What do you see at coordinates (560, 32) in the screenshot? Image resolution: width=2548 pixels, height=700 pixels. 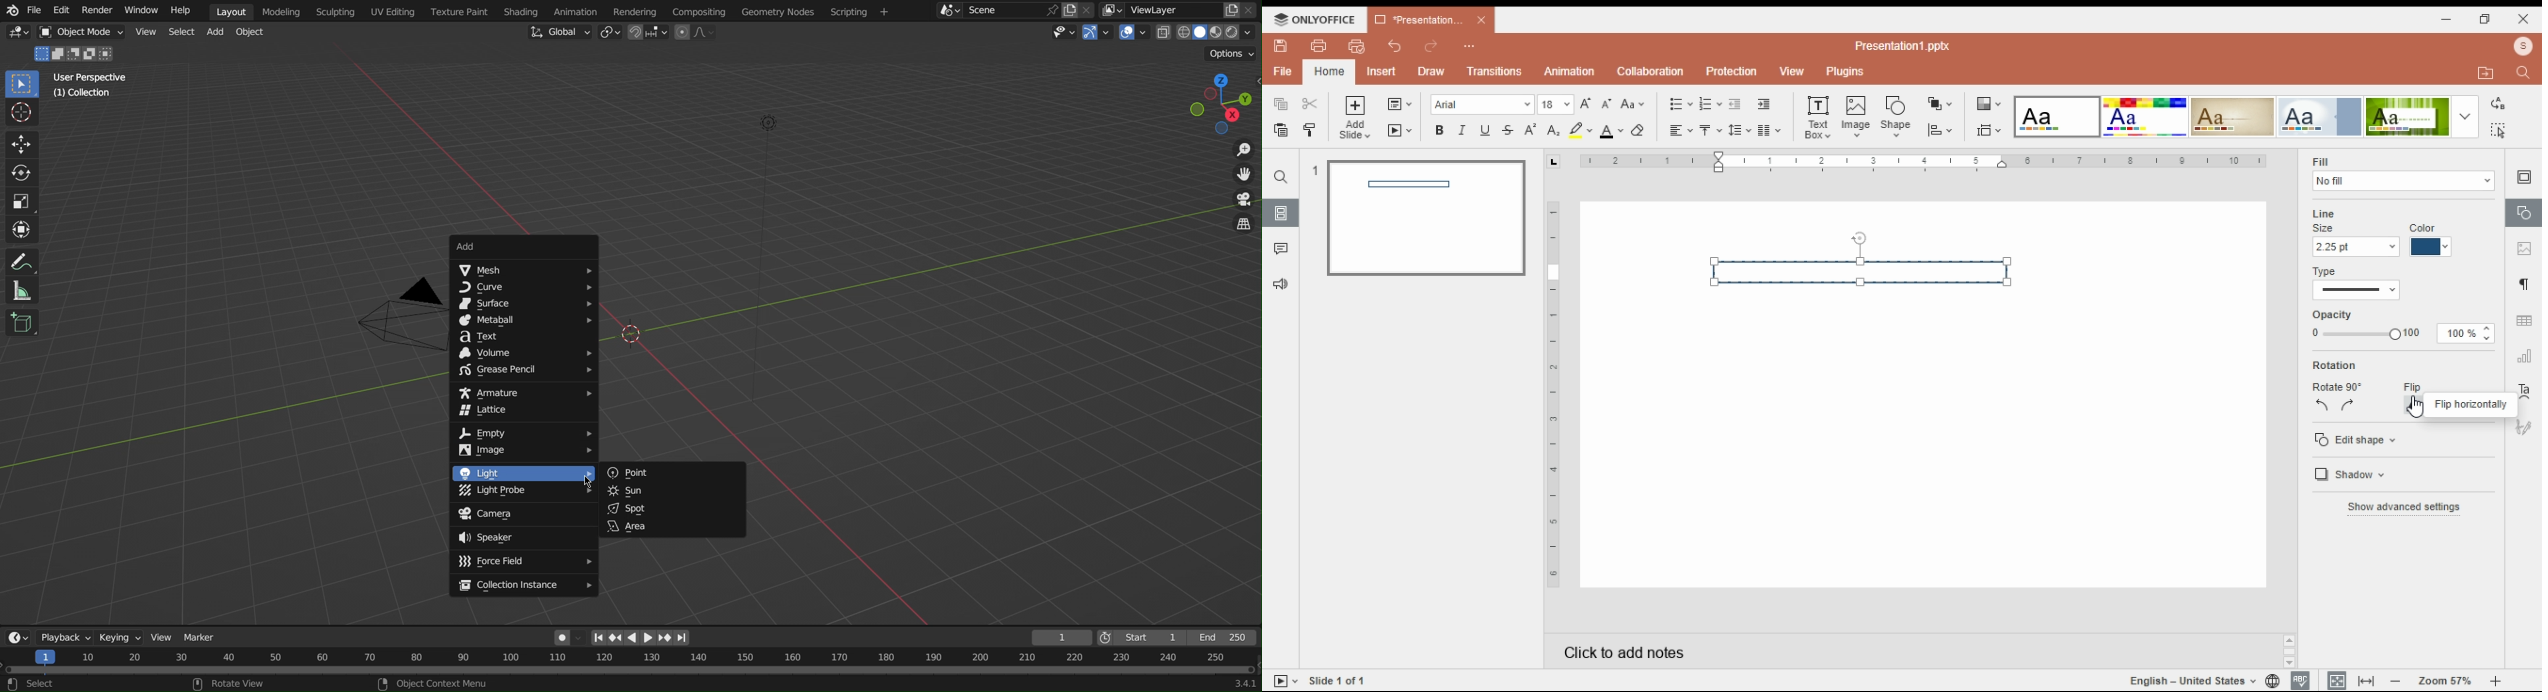 I see `Global` at bounding box center [560, 32].